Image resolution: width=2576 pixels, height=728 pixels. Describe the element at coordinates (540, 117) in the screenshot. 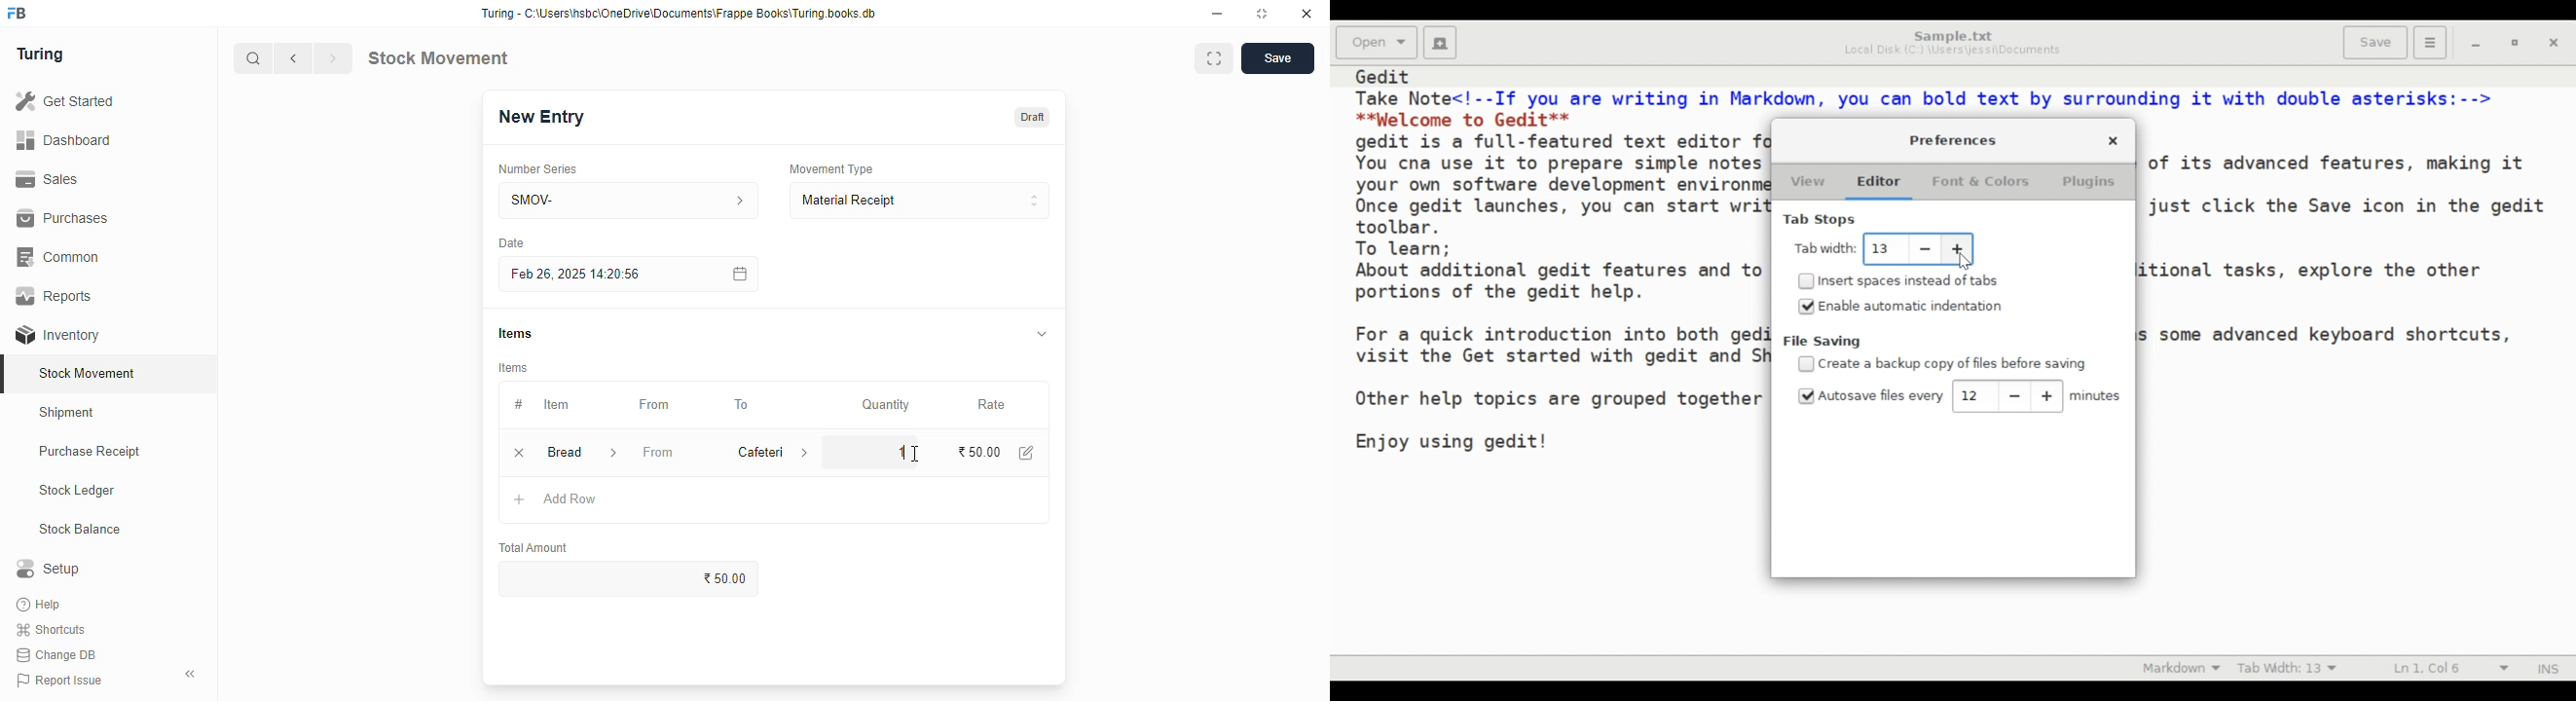

I see `new entry` at that location.